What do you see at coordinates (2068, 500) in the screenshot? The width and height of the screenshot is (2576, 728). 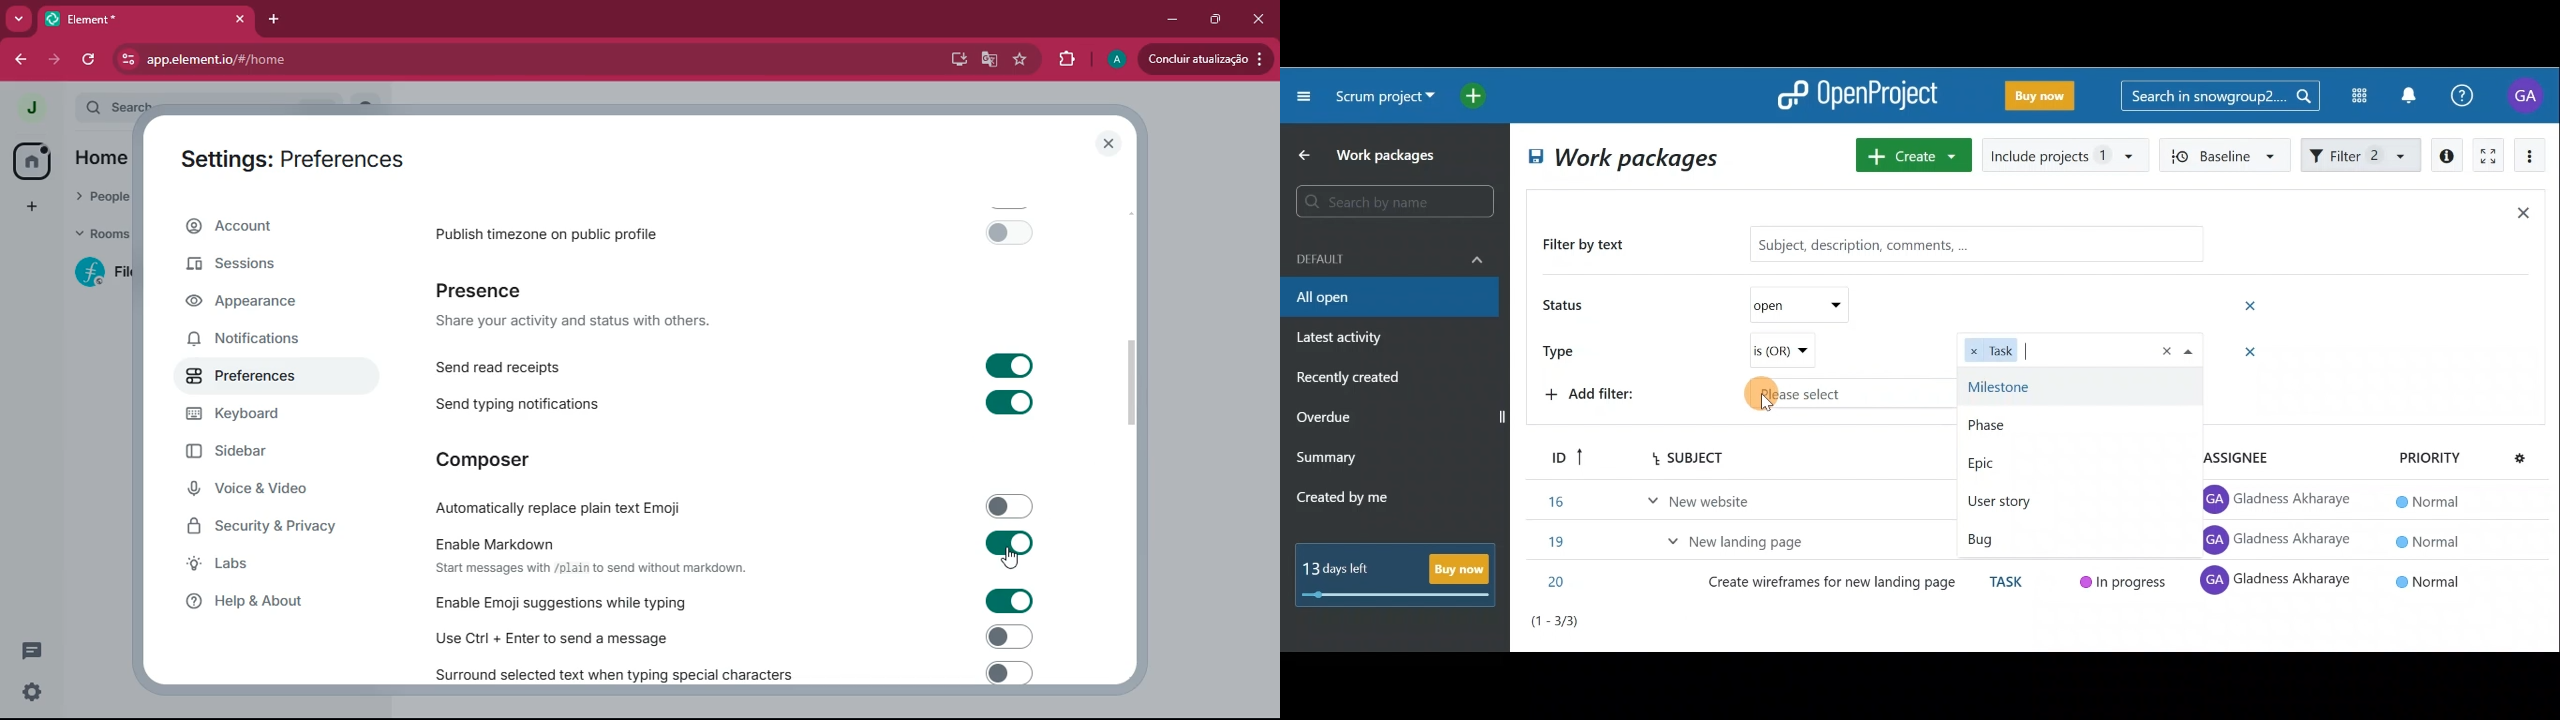 I see `Epic` at bounding box center [2068, 500].